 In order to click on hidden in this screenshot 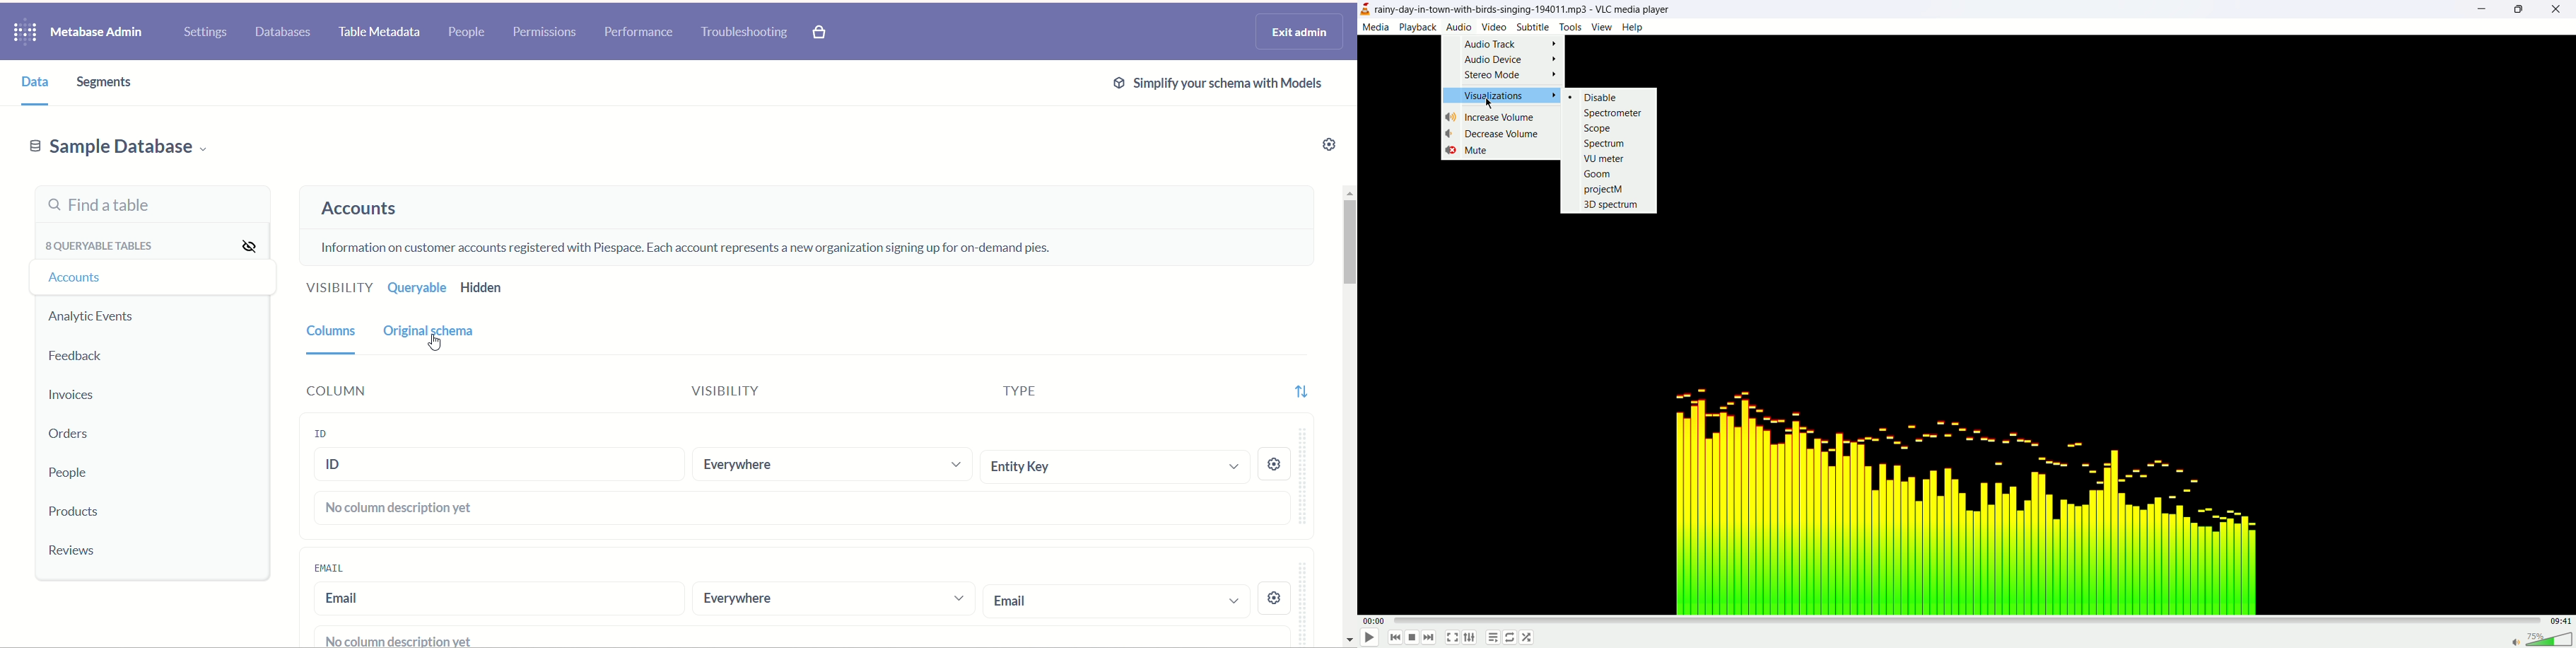, I will do `click(487, 288)`.